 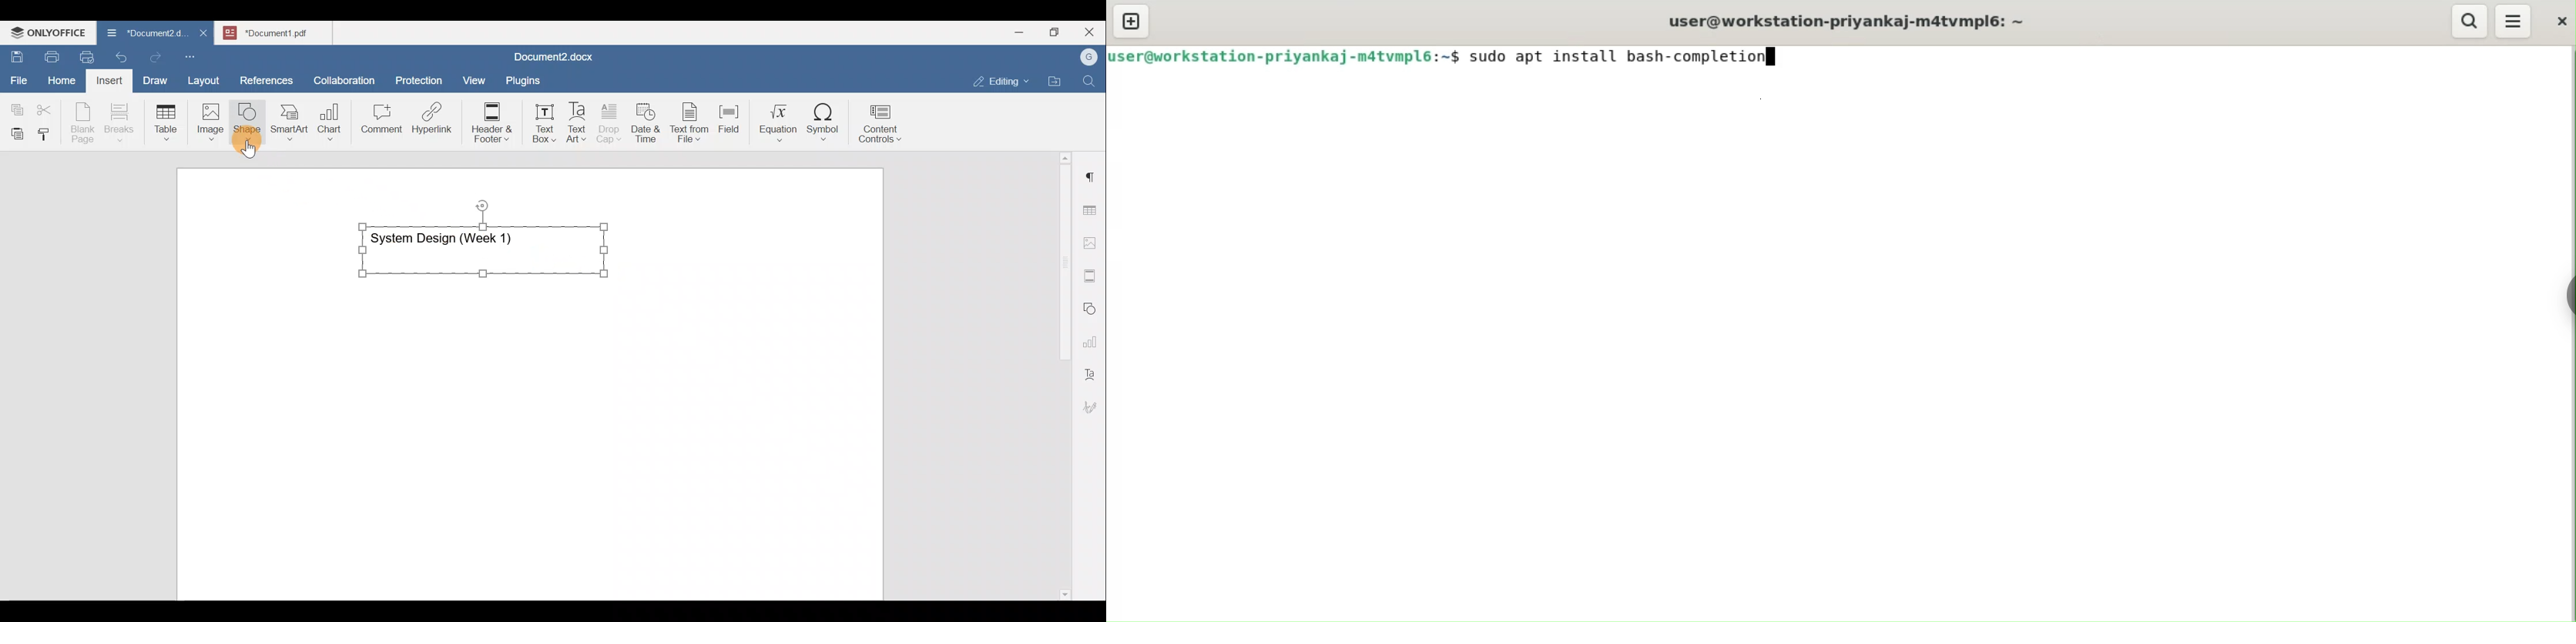 I want to click on Draw, so click(x=153, y=78).